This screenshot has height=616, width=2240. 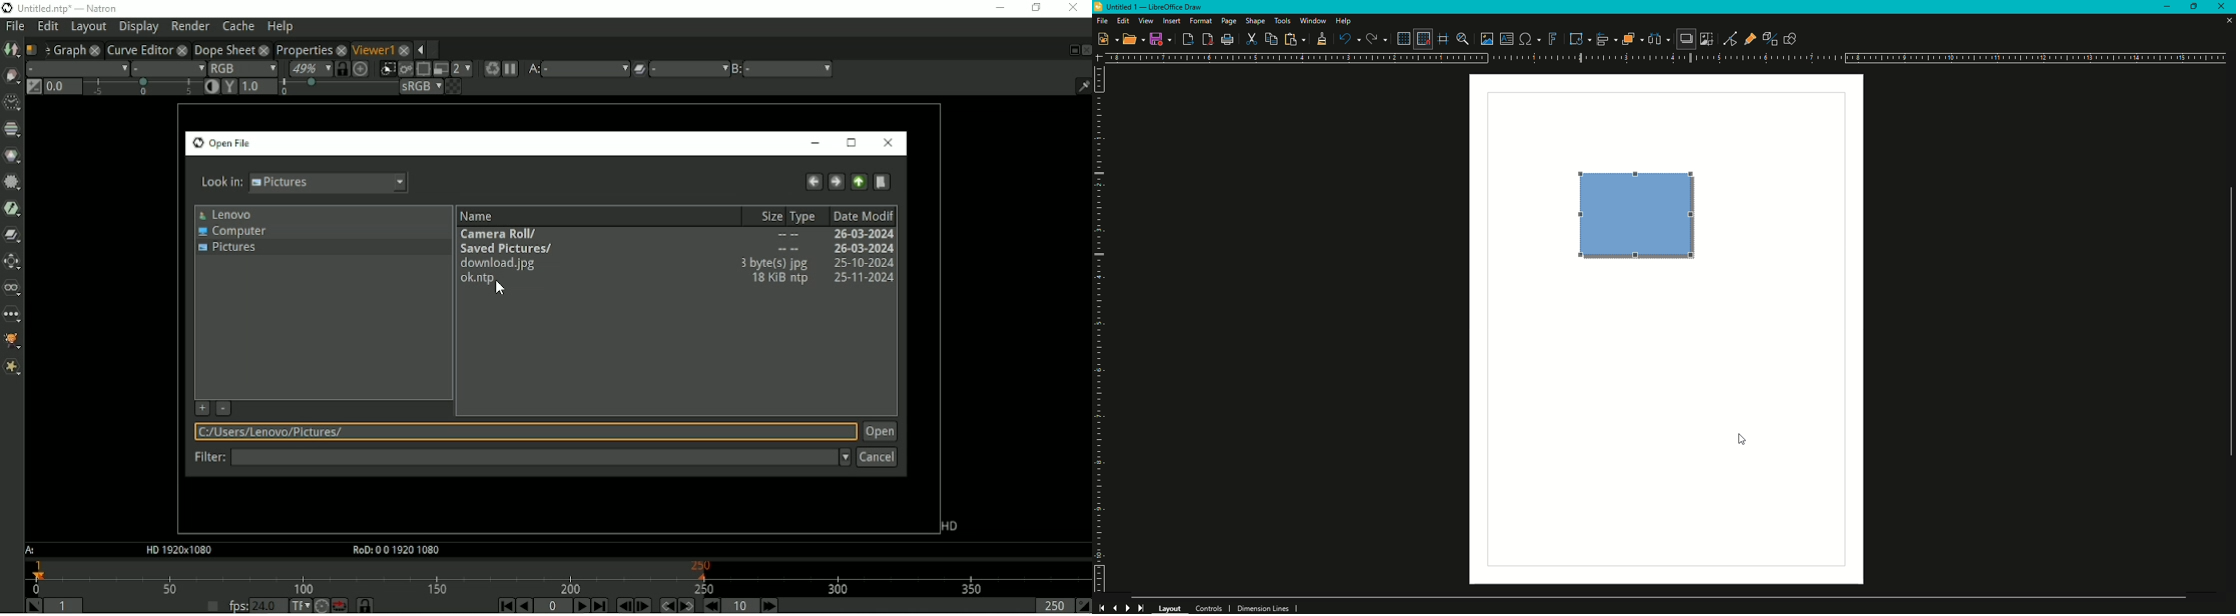 What do you see at coordinates (1161, 39) in the screenshot?
I see `Save` at bounding box center [1161, 39].